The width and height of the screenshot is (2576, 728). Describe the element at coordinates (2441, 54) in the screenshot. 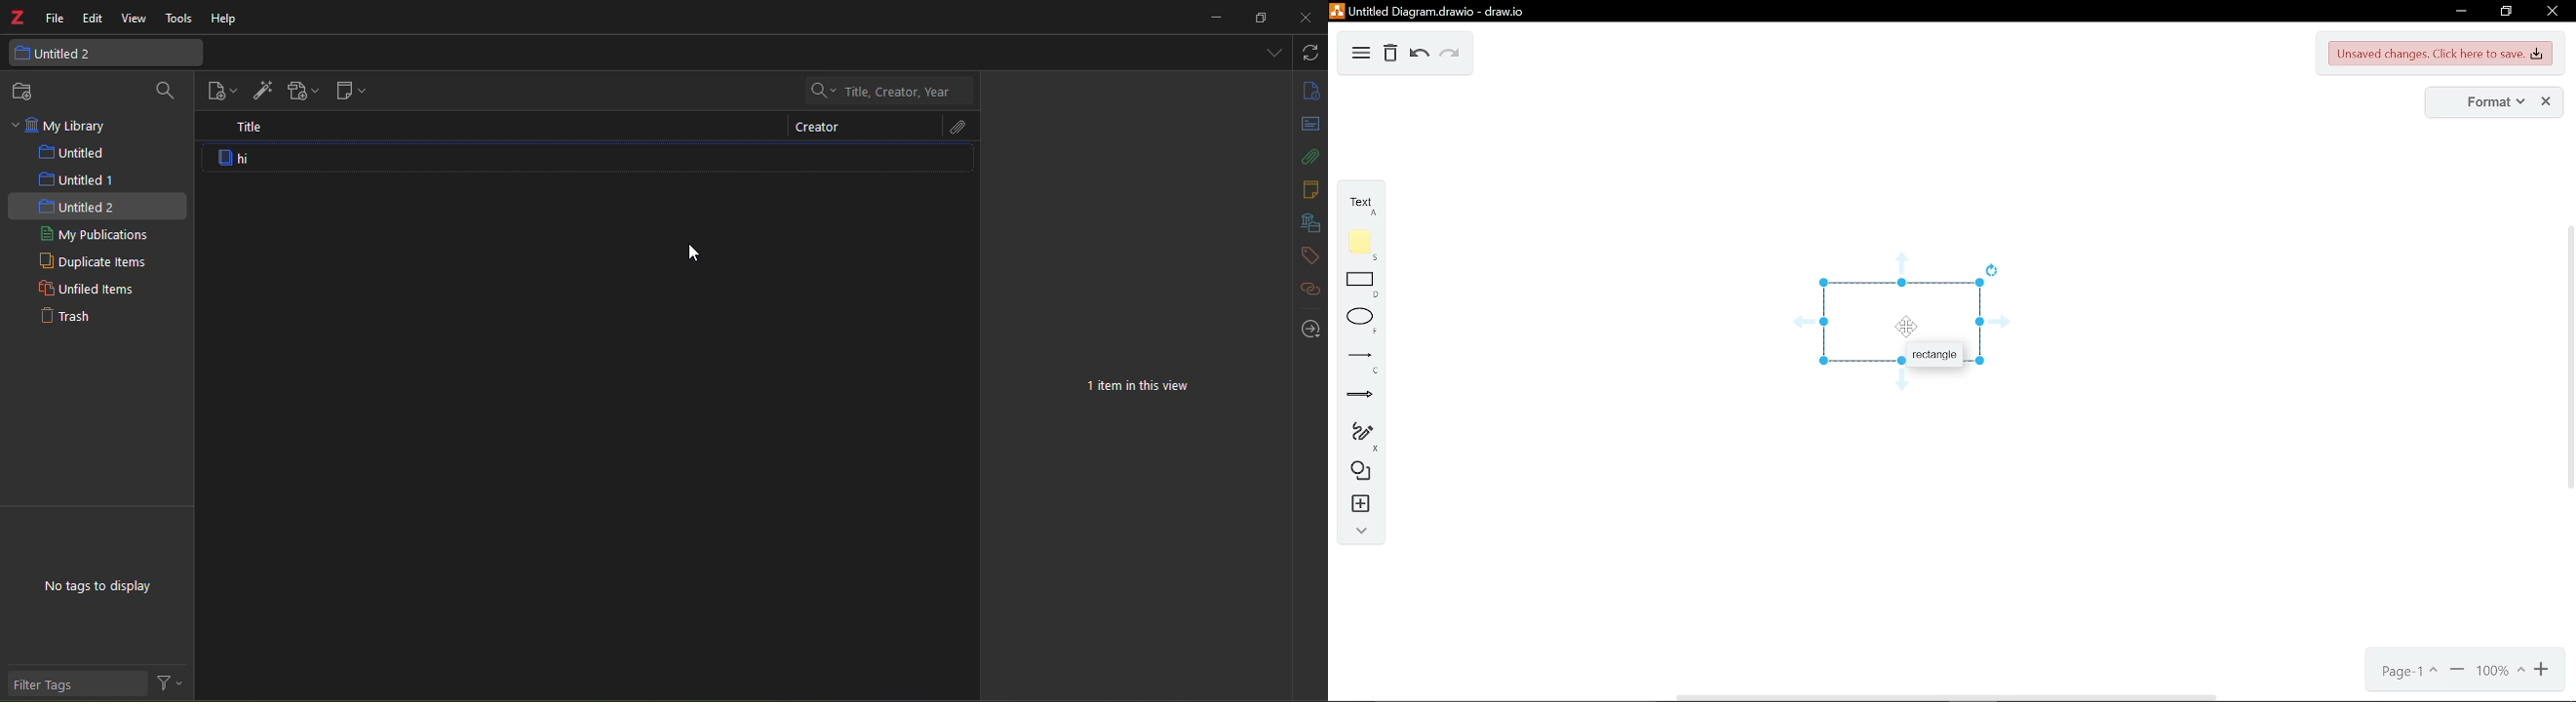

I see `unsaved changes. Click here to save ` at that location.